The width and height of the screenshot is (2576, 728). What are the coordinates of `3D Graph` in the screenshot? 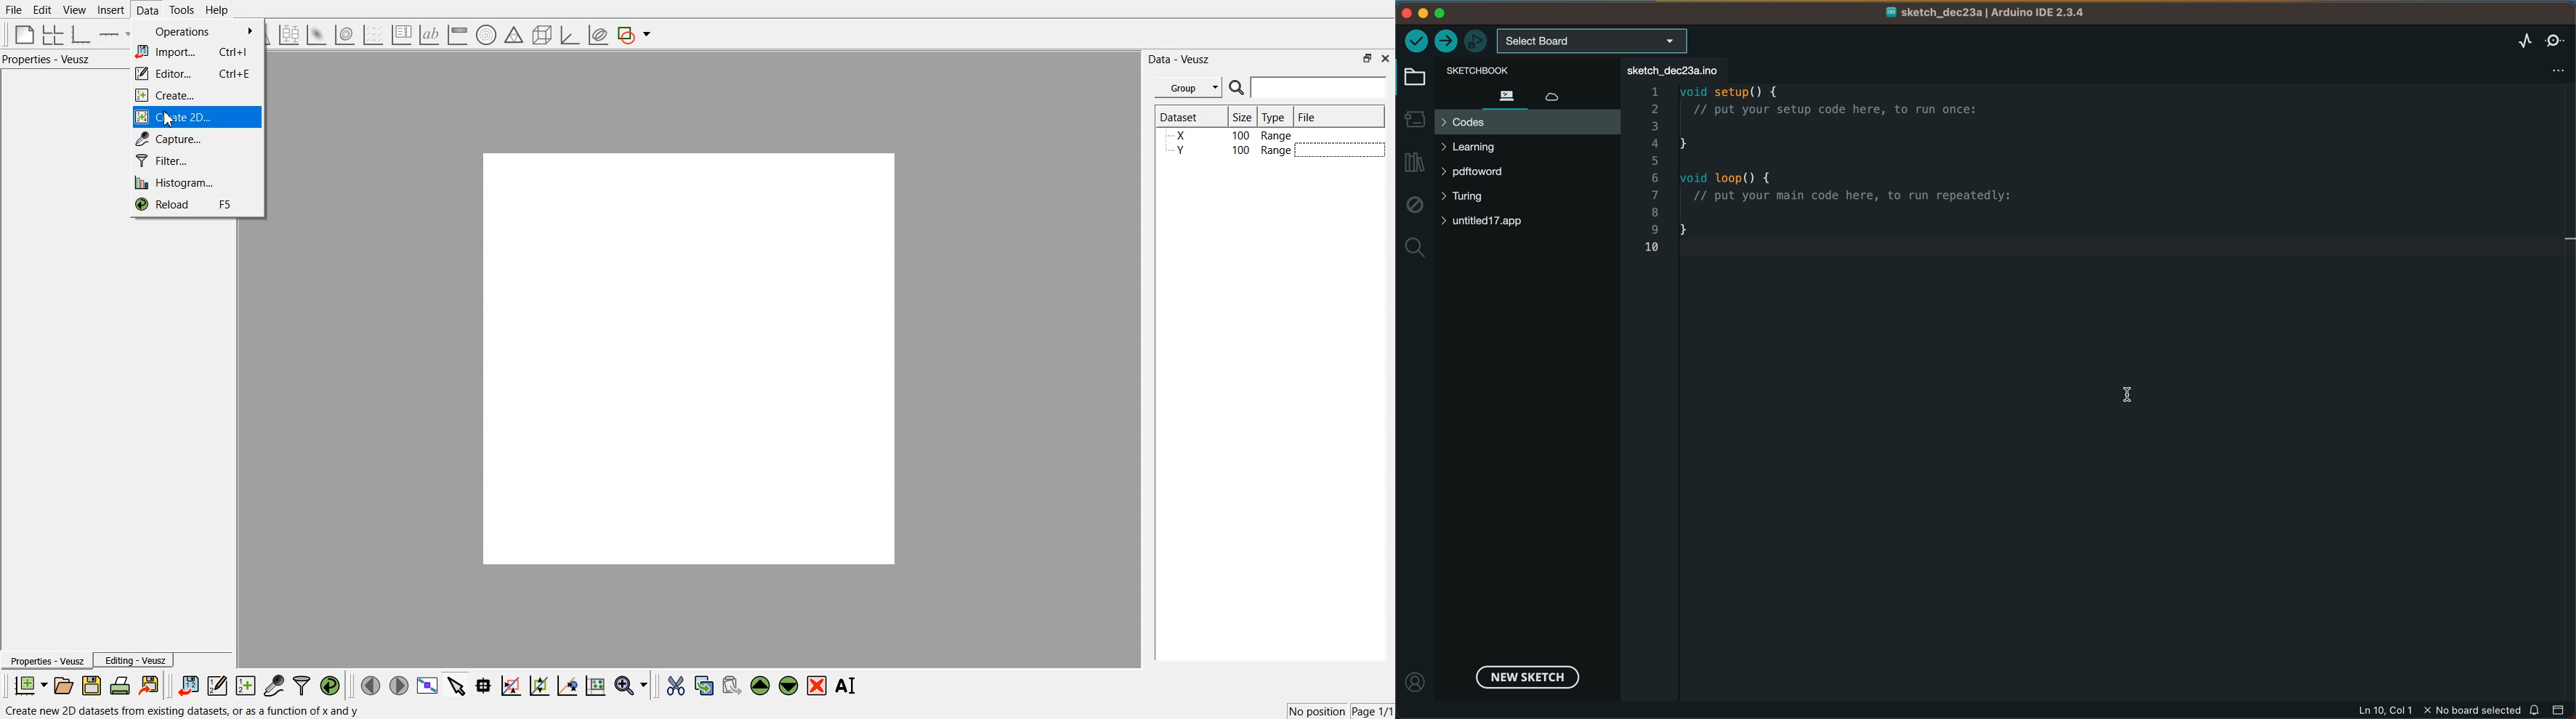 It's located at (570, 35).